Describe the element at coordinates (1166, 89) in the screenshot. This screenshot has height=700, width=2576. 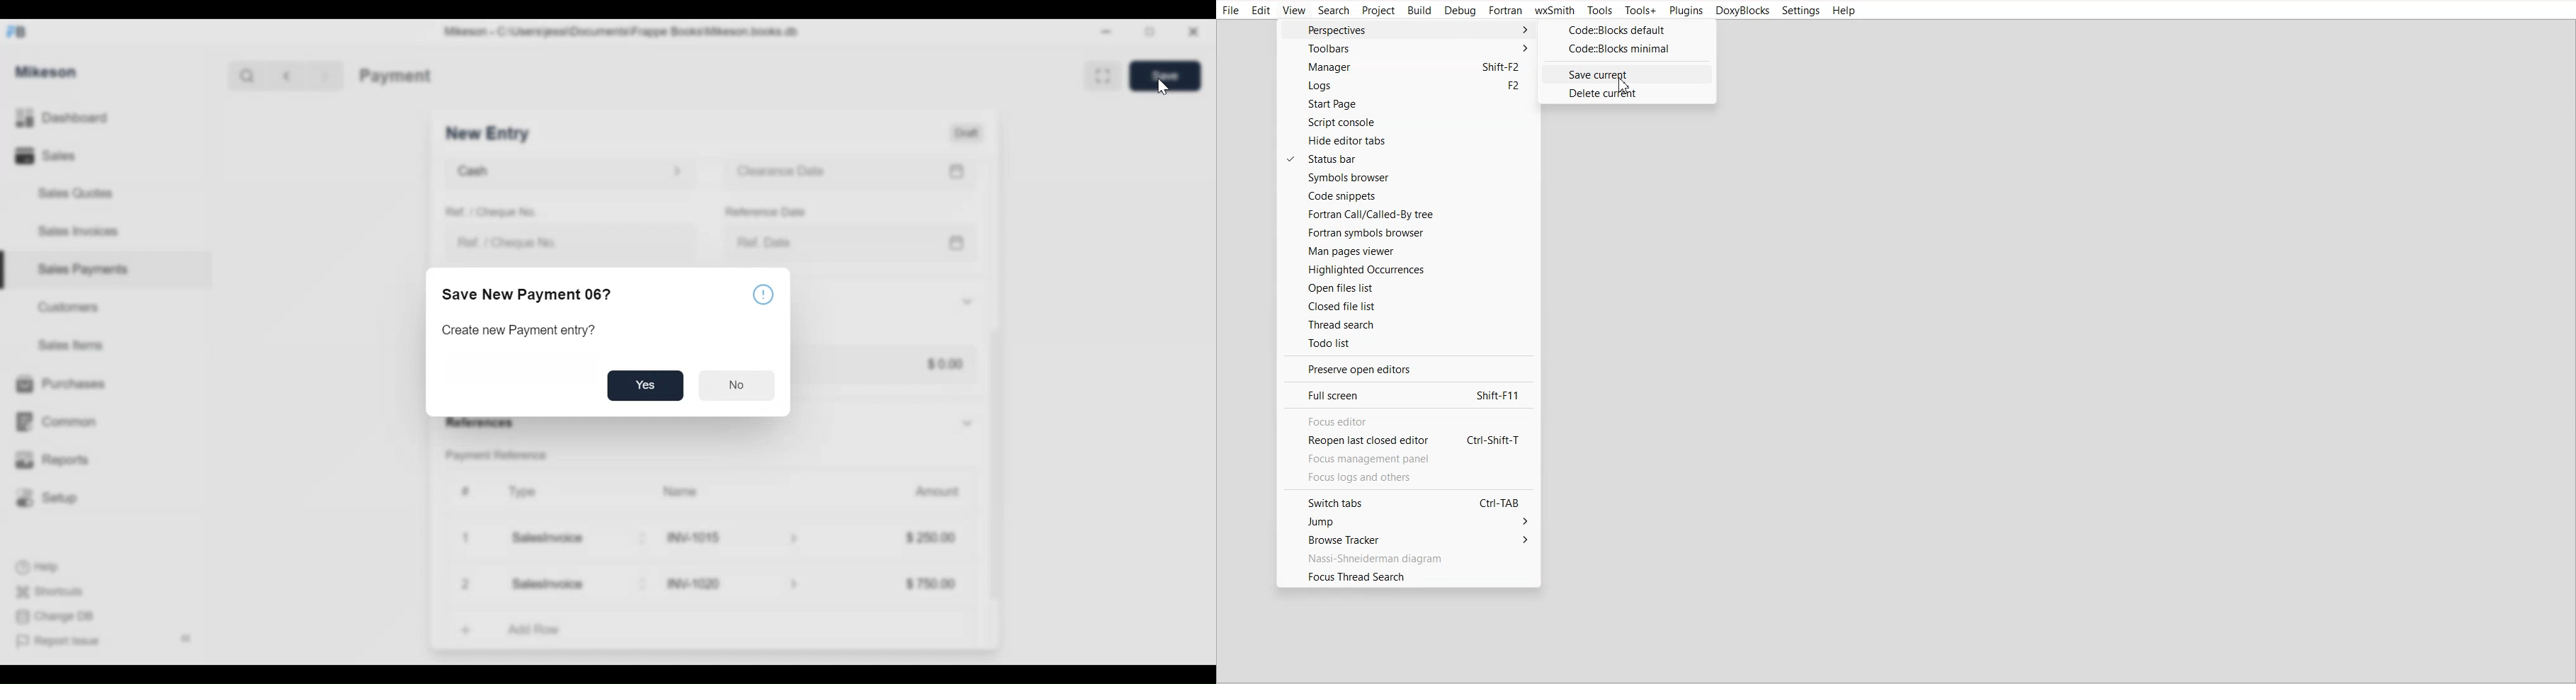
I see `cursor` at that location.